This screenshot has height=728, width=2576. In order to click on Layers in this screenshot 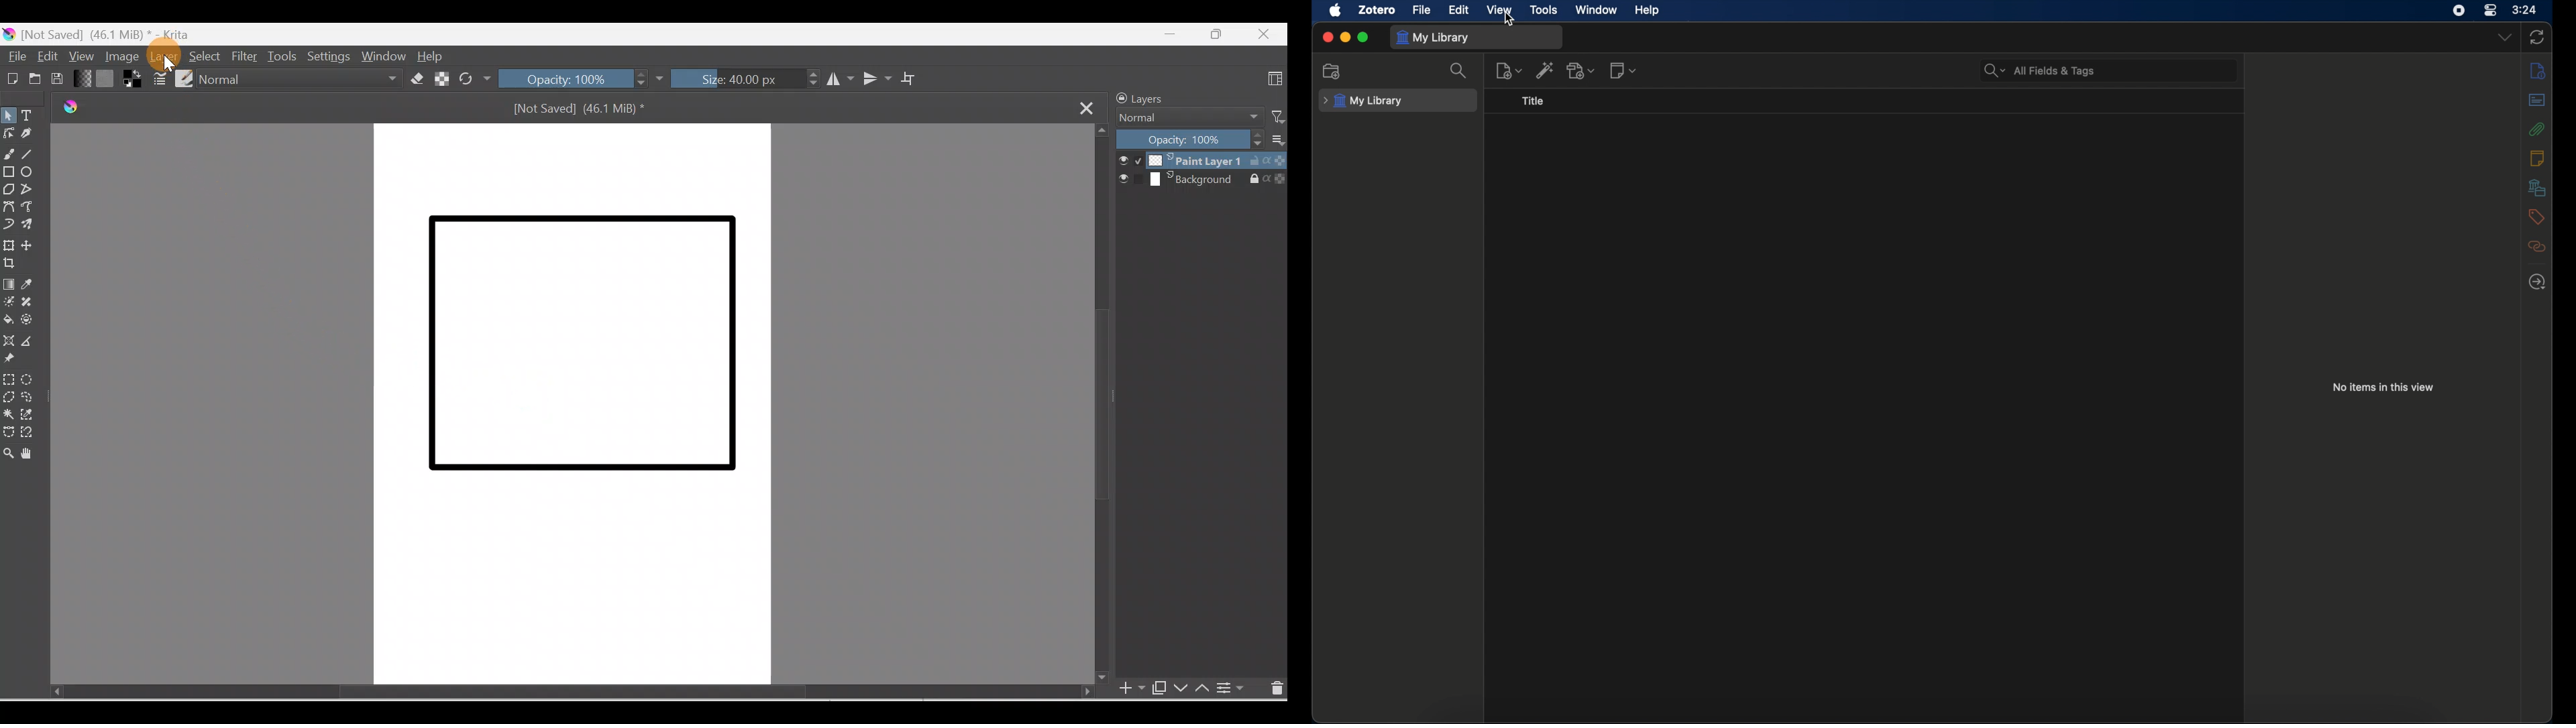, I will do `click(1163, 97)`.